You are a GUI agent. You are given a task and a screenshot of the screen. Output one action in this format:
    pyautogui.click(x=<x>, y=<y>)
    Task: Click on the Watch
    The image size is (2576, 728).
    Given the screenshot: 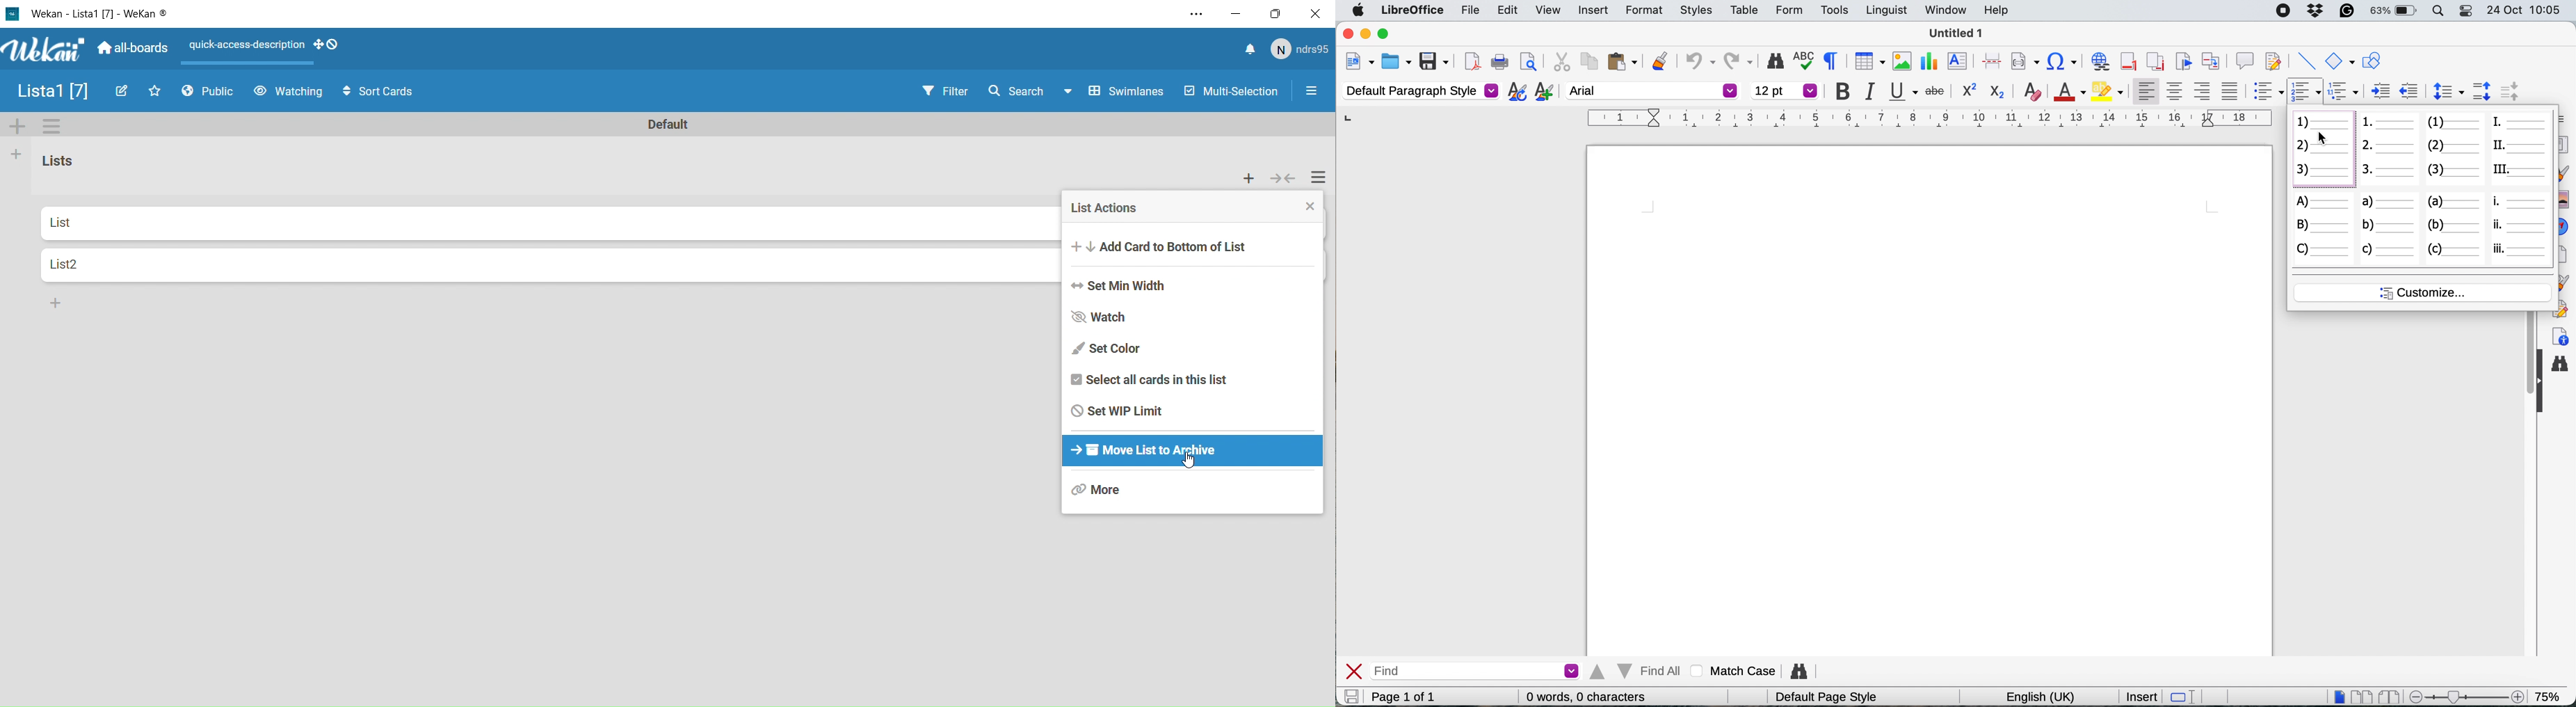 What is the action you would take?
    pyautogui.click(x=1099, y=317)
    